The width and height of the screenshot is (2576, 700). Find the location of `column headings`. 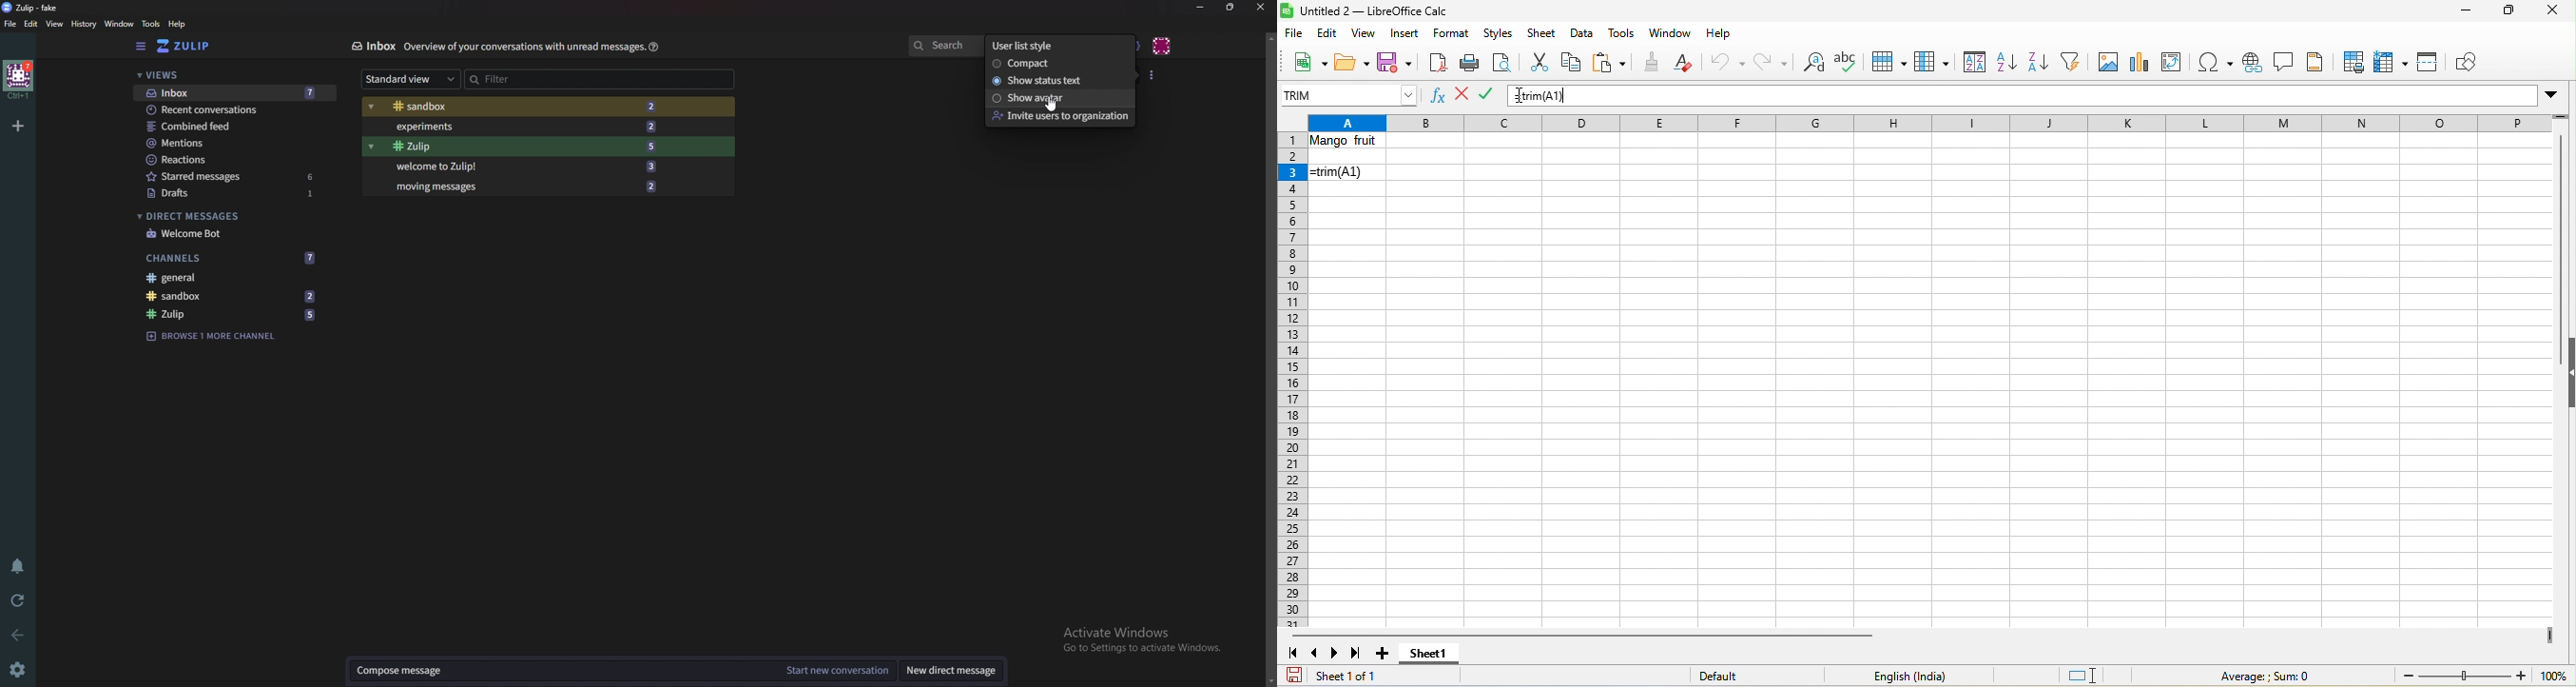

column headings is located at coordinates (1938, 122).